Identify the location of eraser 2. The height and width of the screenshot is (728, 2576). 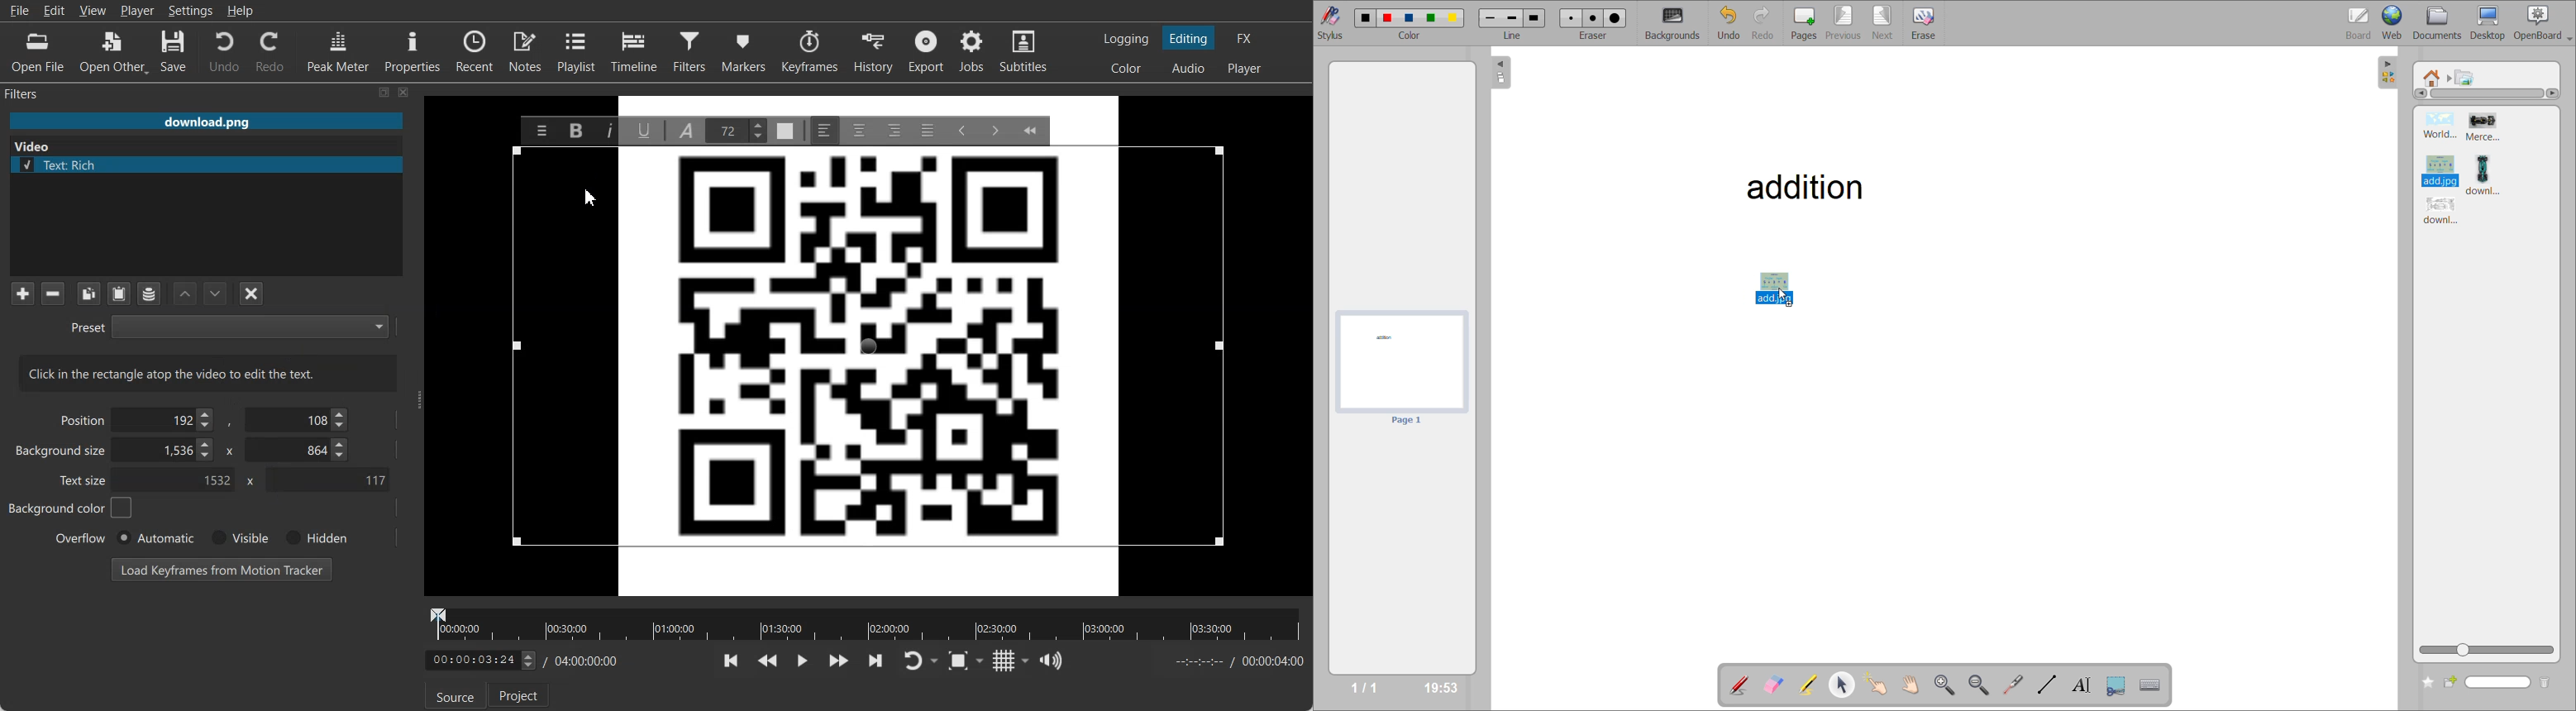
(1590, 18).